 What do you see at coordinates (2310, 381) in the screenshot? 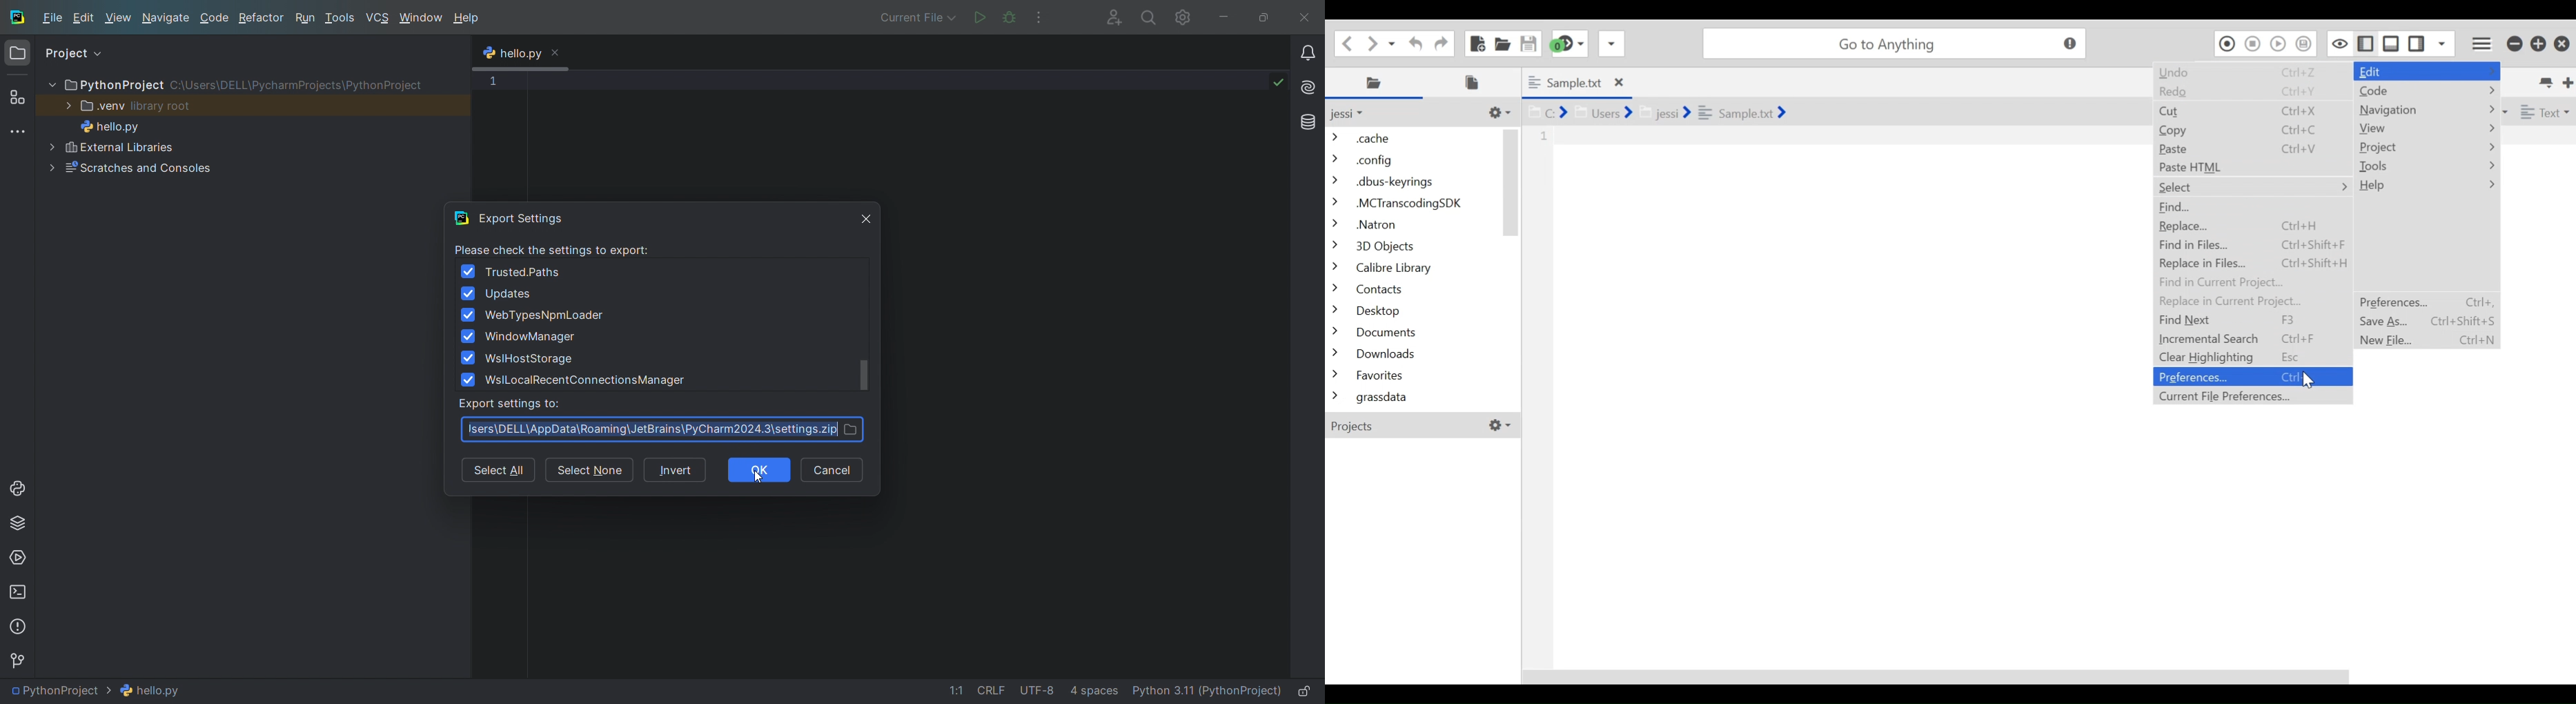
I see `Cursor` at bounding box center [2310, 381].